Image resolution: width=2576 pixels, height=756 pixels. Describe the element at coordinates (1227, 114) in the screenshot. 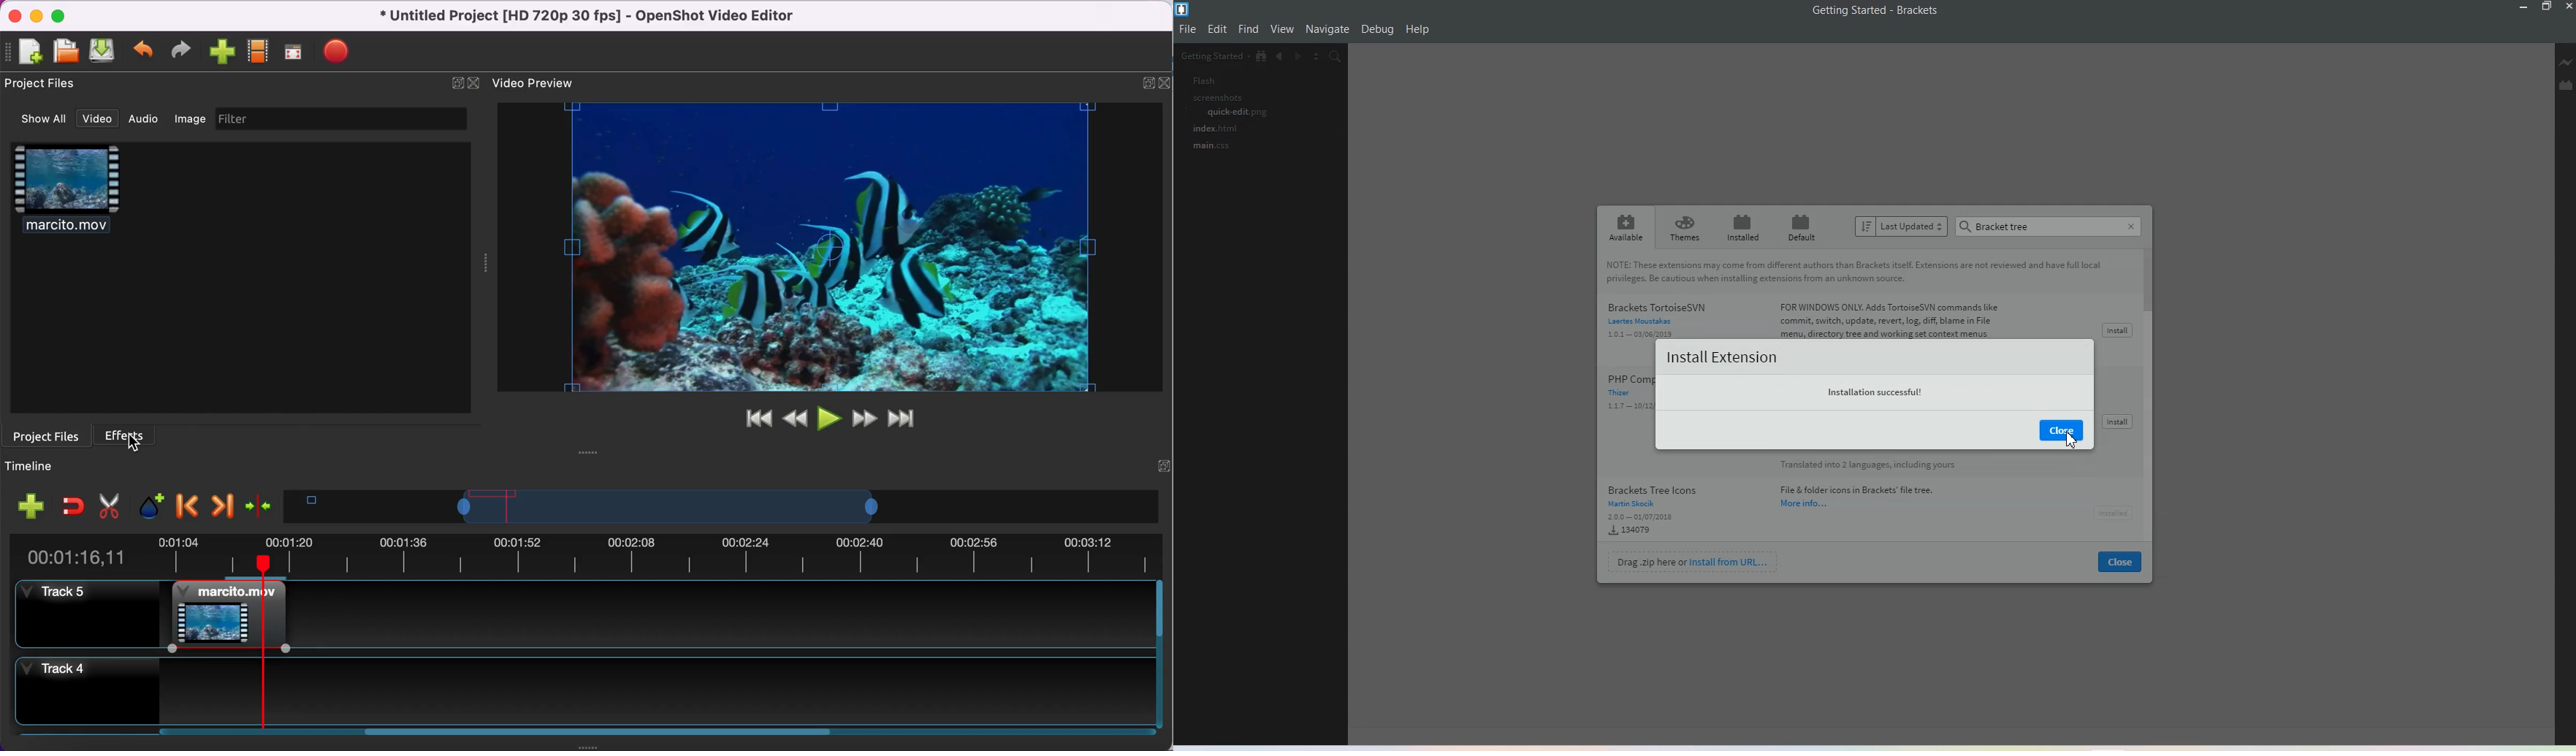

I see `quick-edit.png` at that location.